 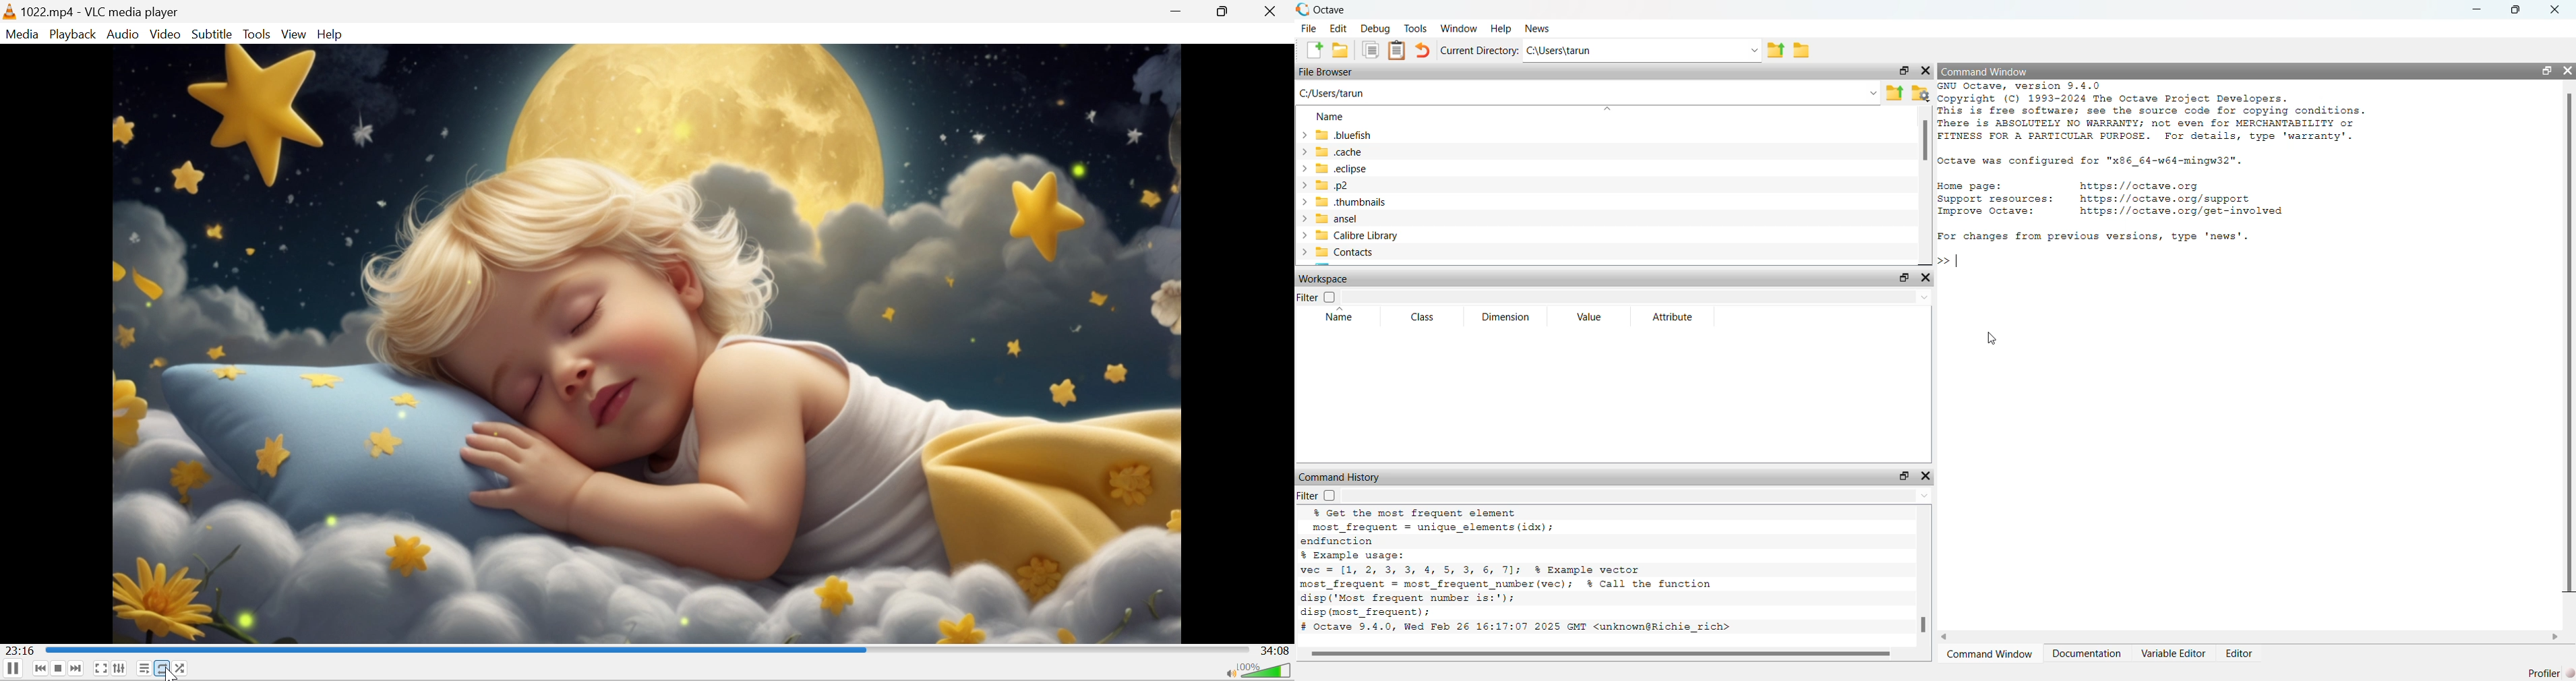 What do you see at coordinates (1673, 316) in the screenshot?
I see `Attribute` at bounding box center [1673, 316].